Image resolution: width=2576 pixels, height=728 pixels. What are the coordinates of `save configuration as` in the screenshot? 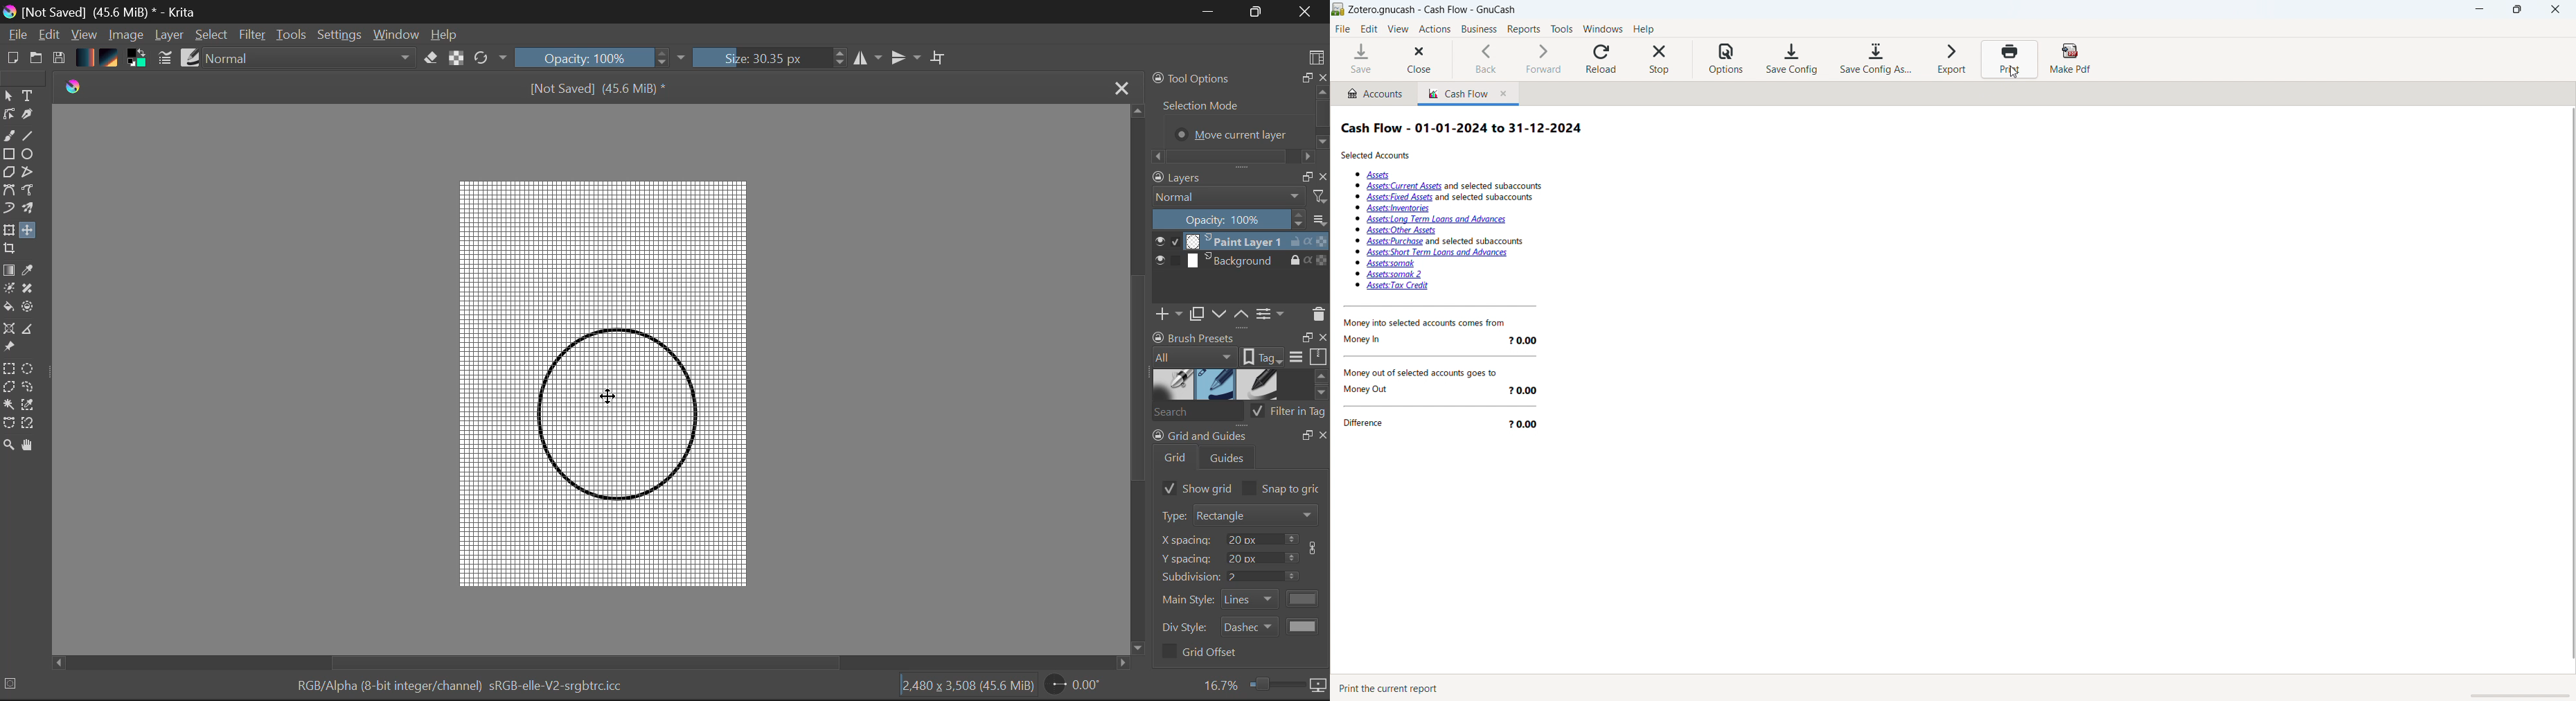 It's located at (1876, 59).